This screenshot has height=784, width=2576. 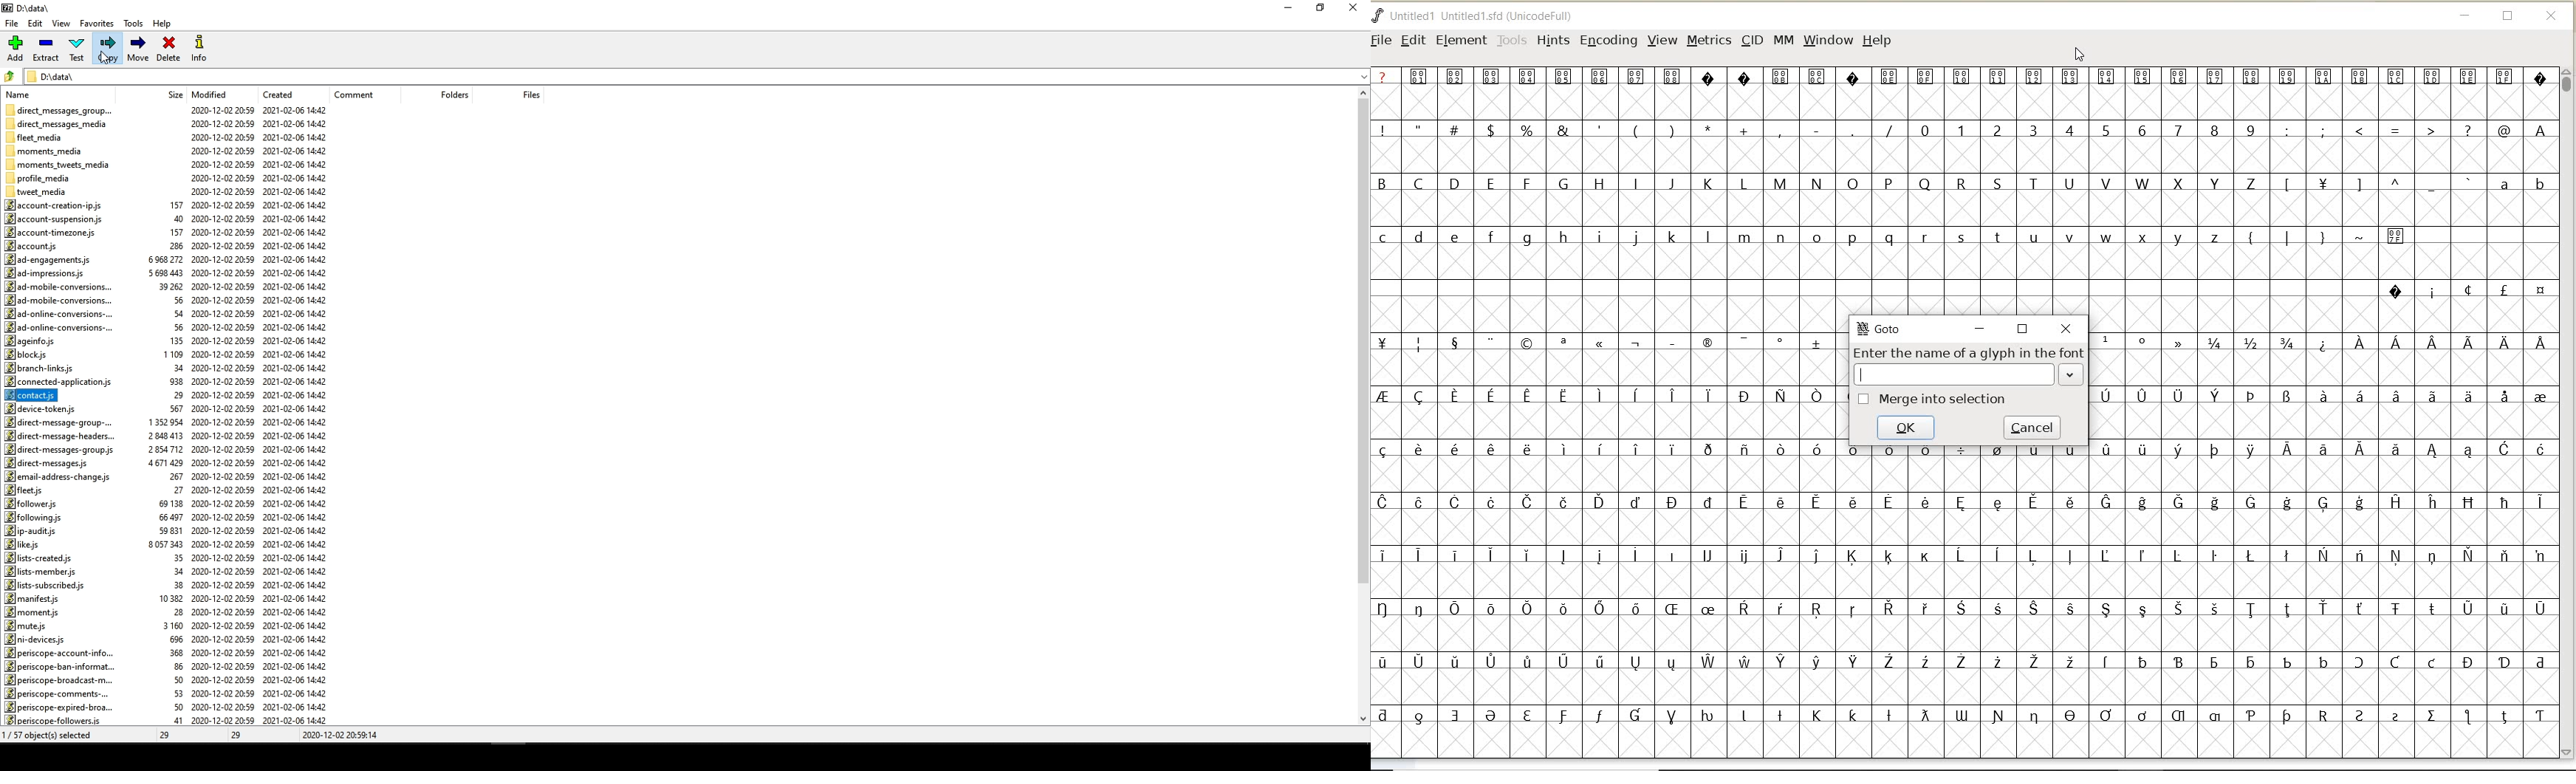 I want to click on ELEMENT, so click(x=1461, y=40).